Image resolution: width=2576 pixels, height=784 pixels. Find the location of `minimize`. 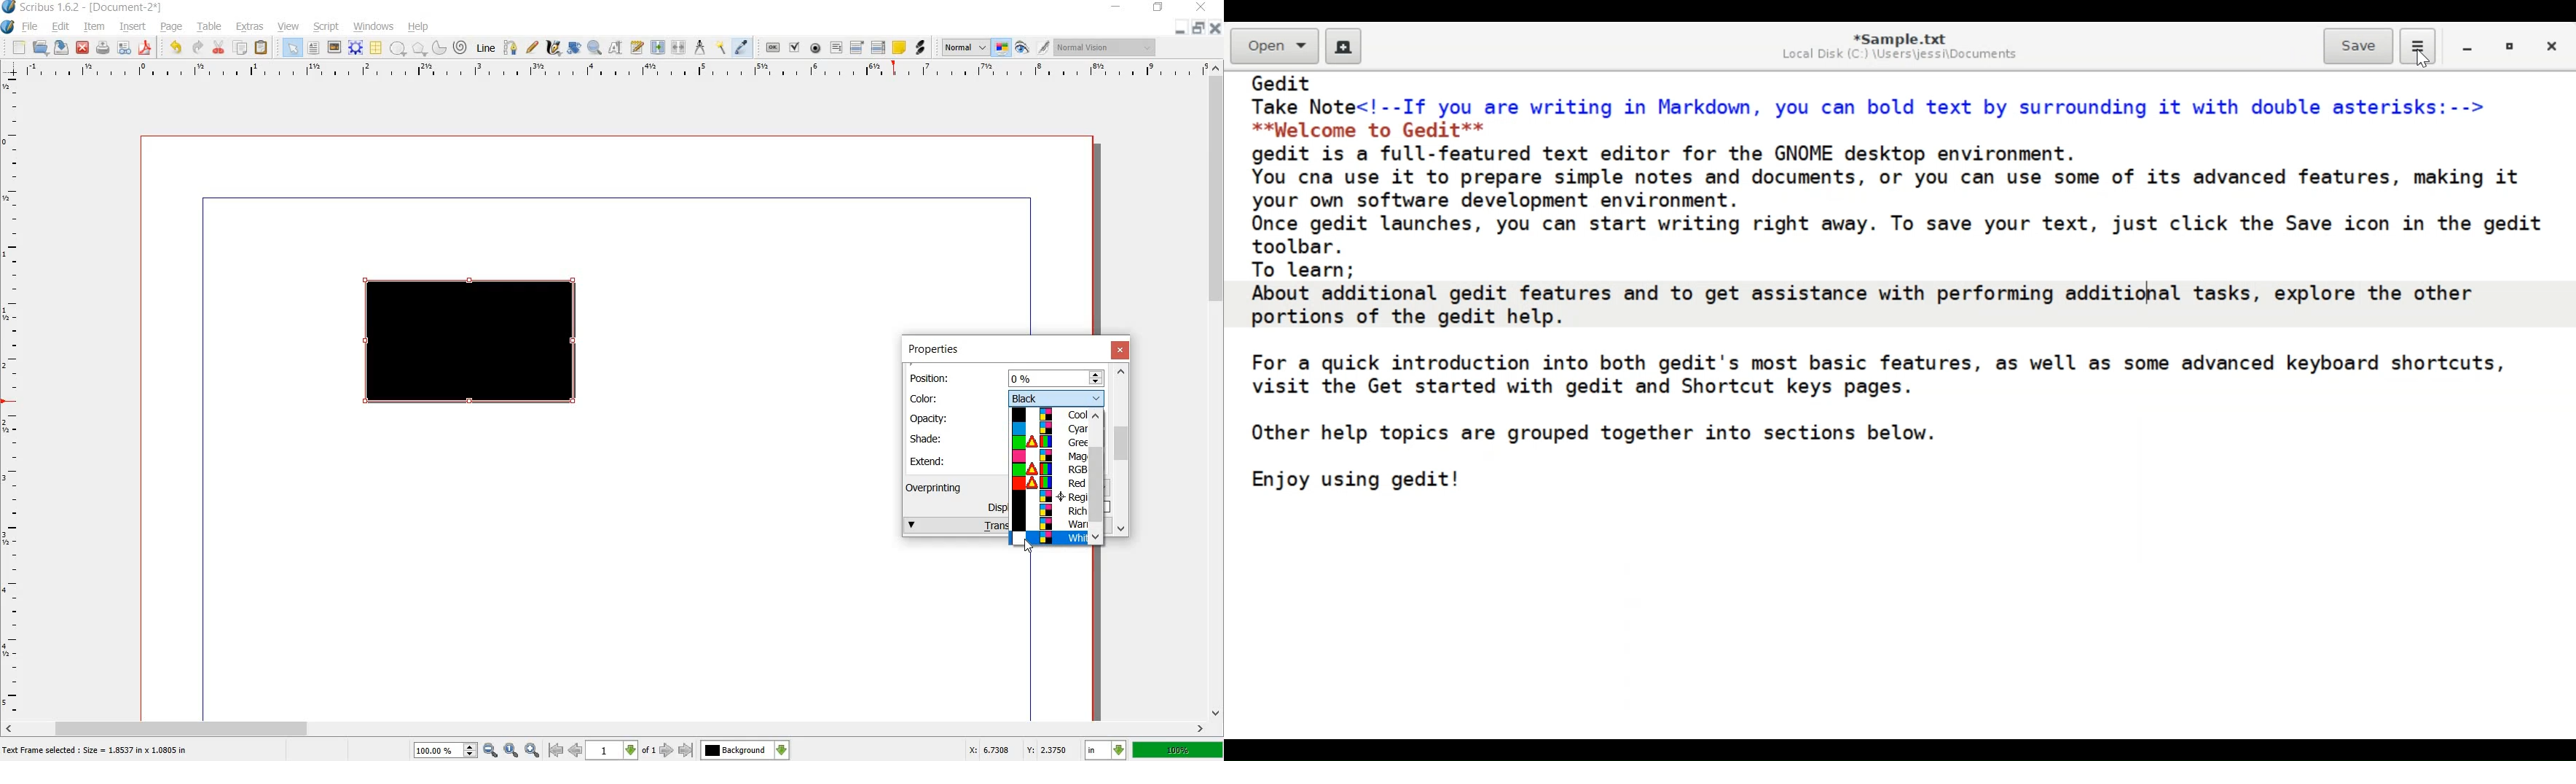

minimize is located at coordinates (2468, 49).